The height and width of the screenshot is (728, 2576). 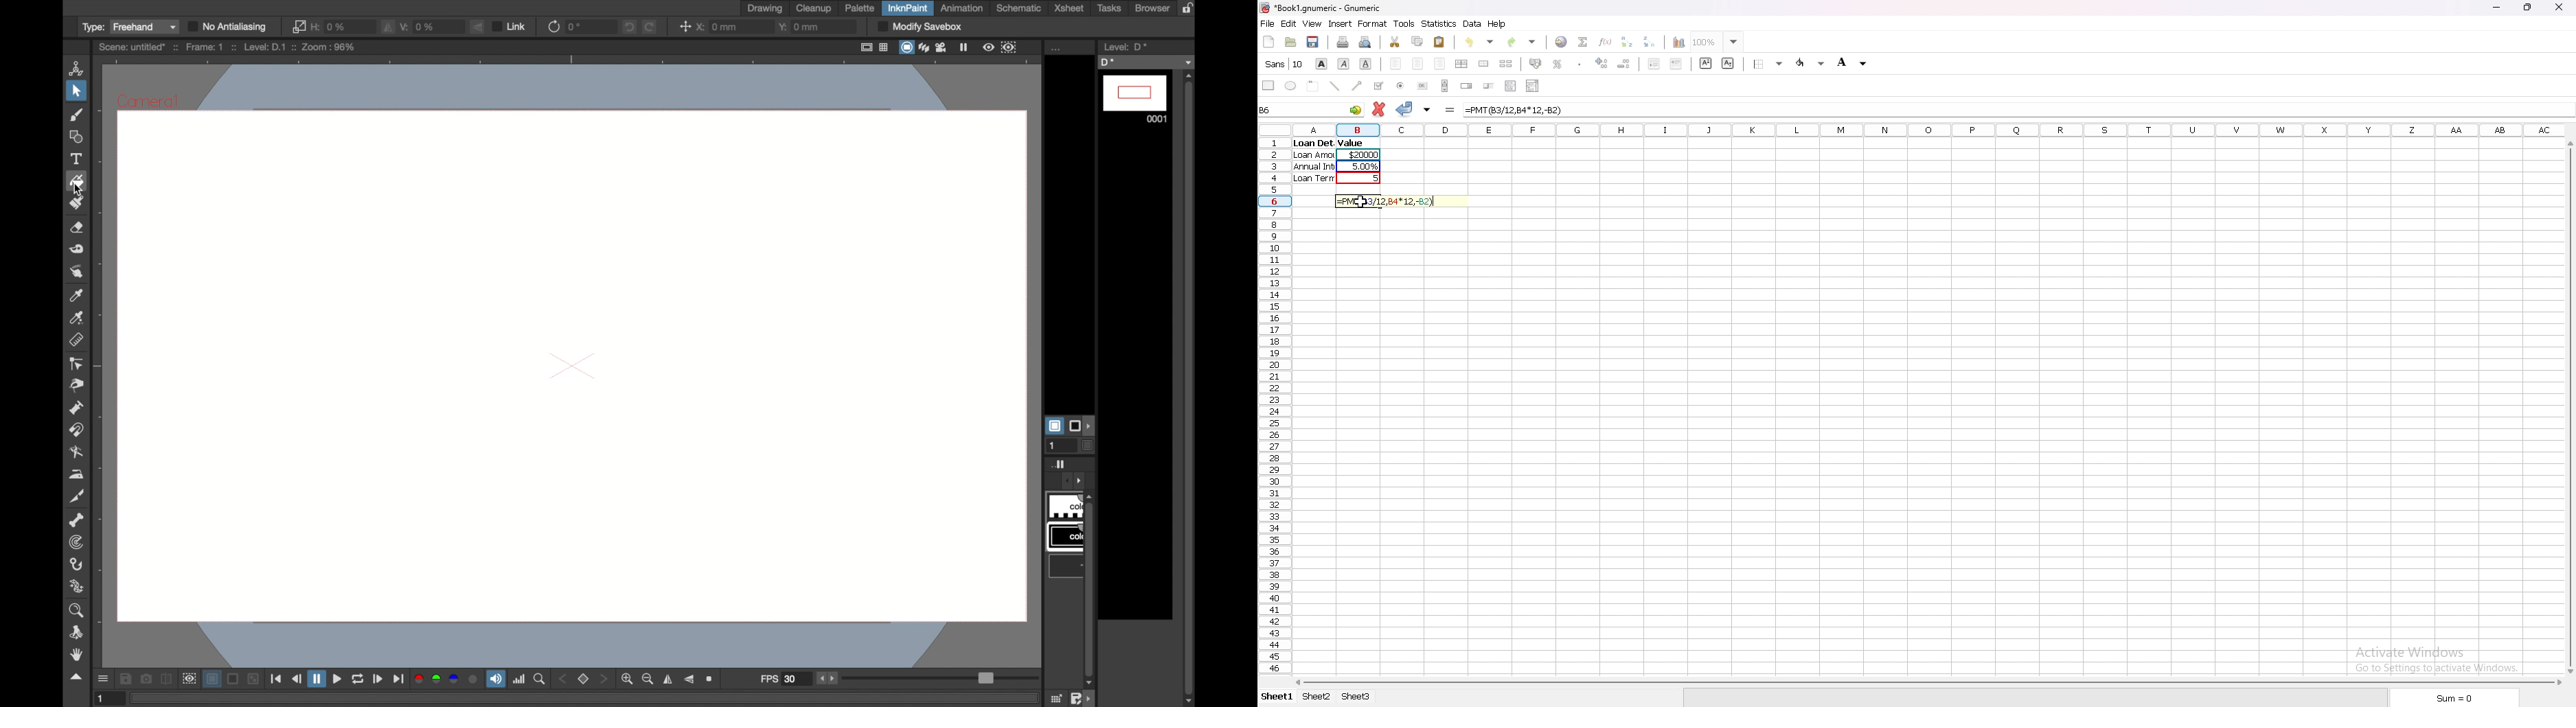 What do you see at coordinates (1313, 23) in the screenshot?
I see `view` at bounding box center [1313, 23].